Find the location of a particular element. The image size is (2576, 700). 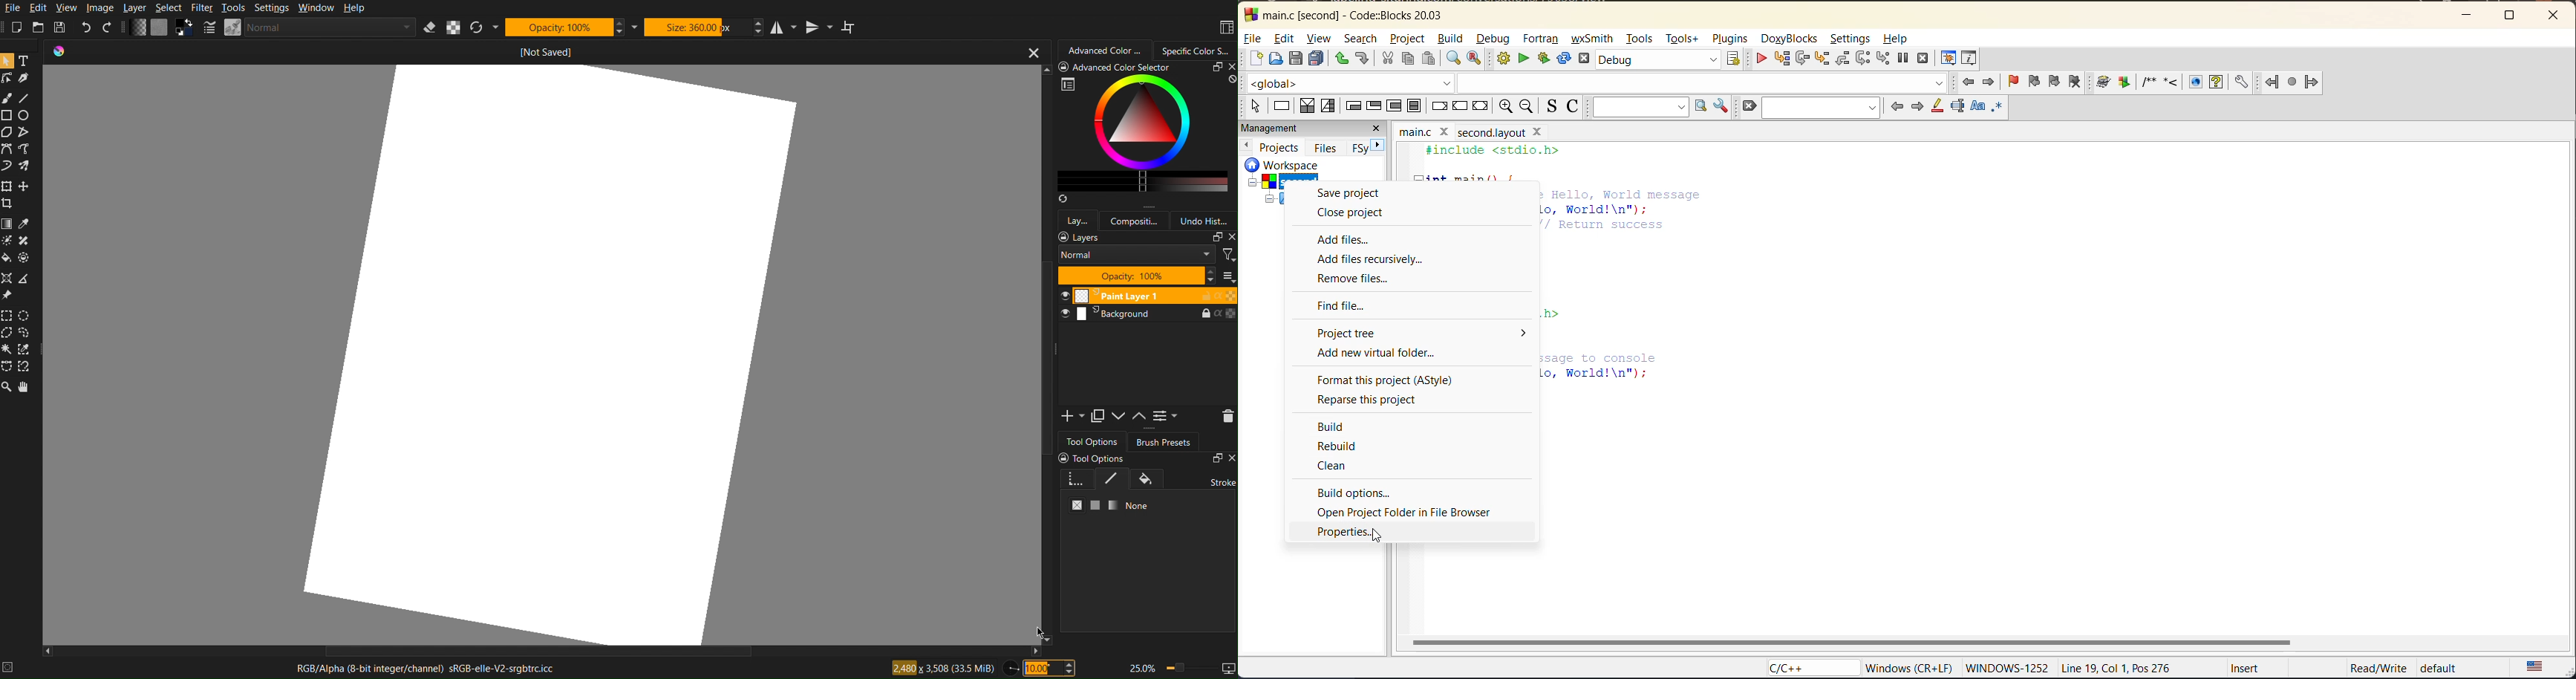

toggle source is located at coordinates (1553, 105).